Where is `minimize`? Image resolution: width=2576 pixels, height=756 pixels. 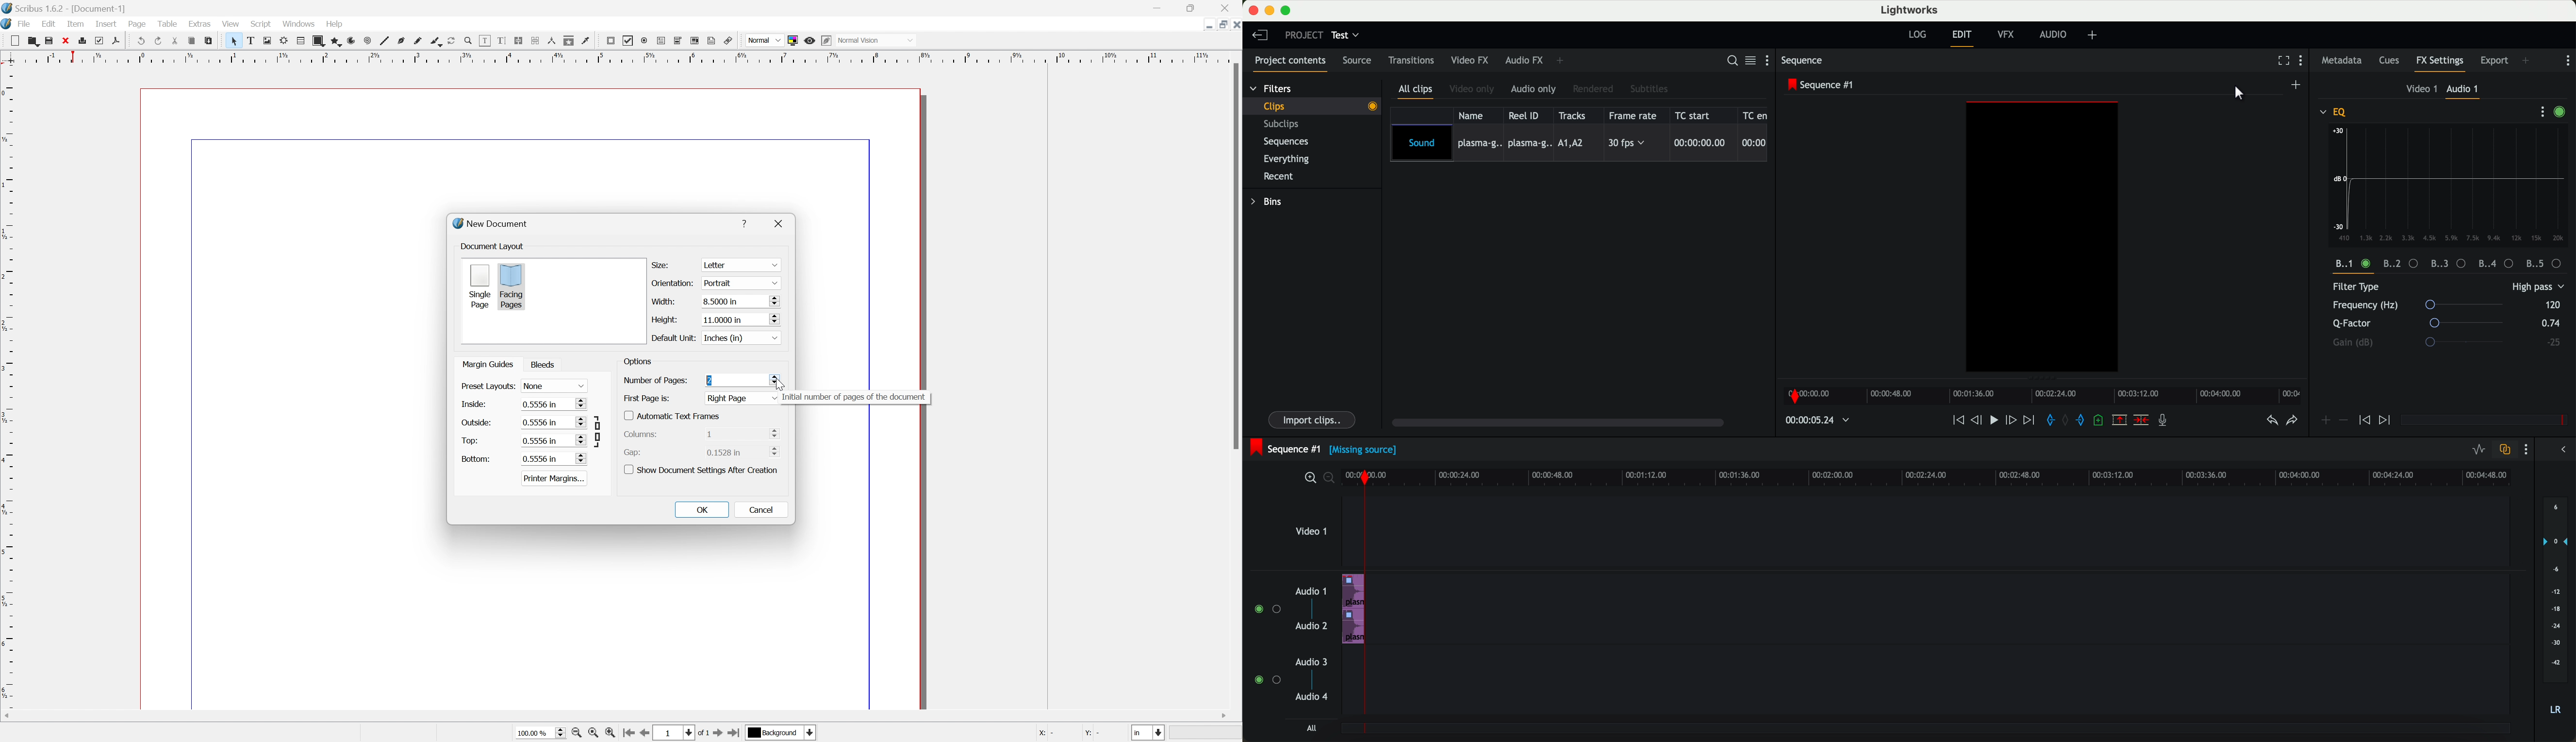 minimize is located at coordinates (1269, 11).